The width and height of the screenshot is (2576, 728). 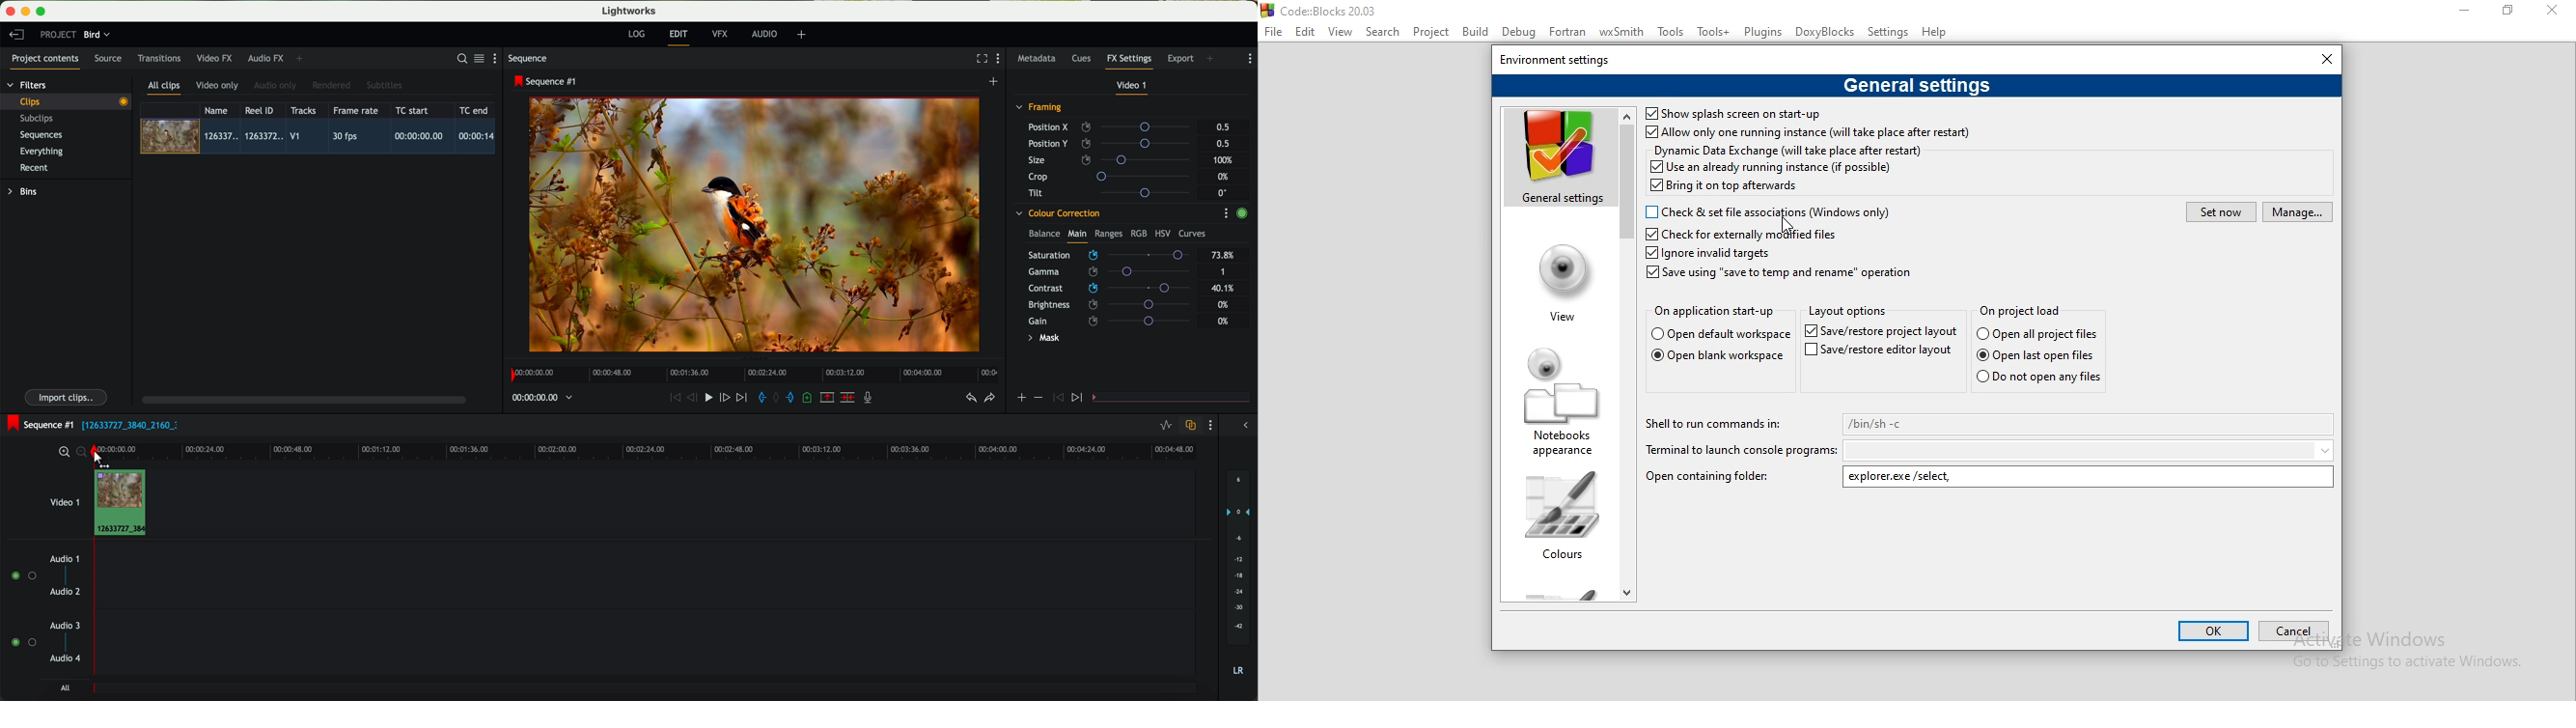 What do you see at coordinates (1562, 59) in the screenshot?
I see `environment` at bounding box center [1562, 59].